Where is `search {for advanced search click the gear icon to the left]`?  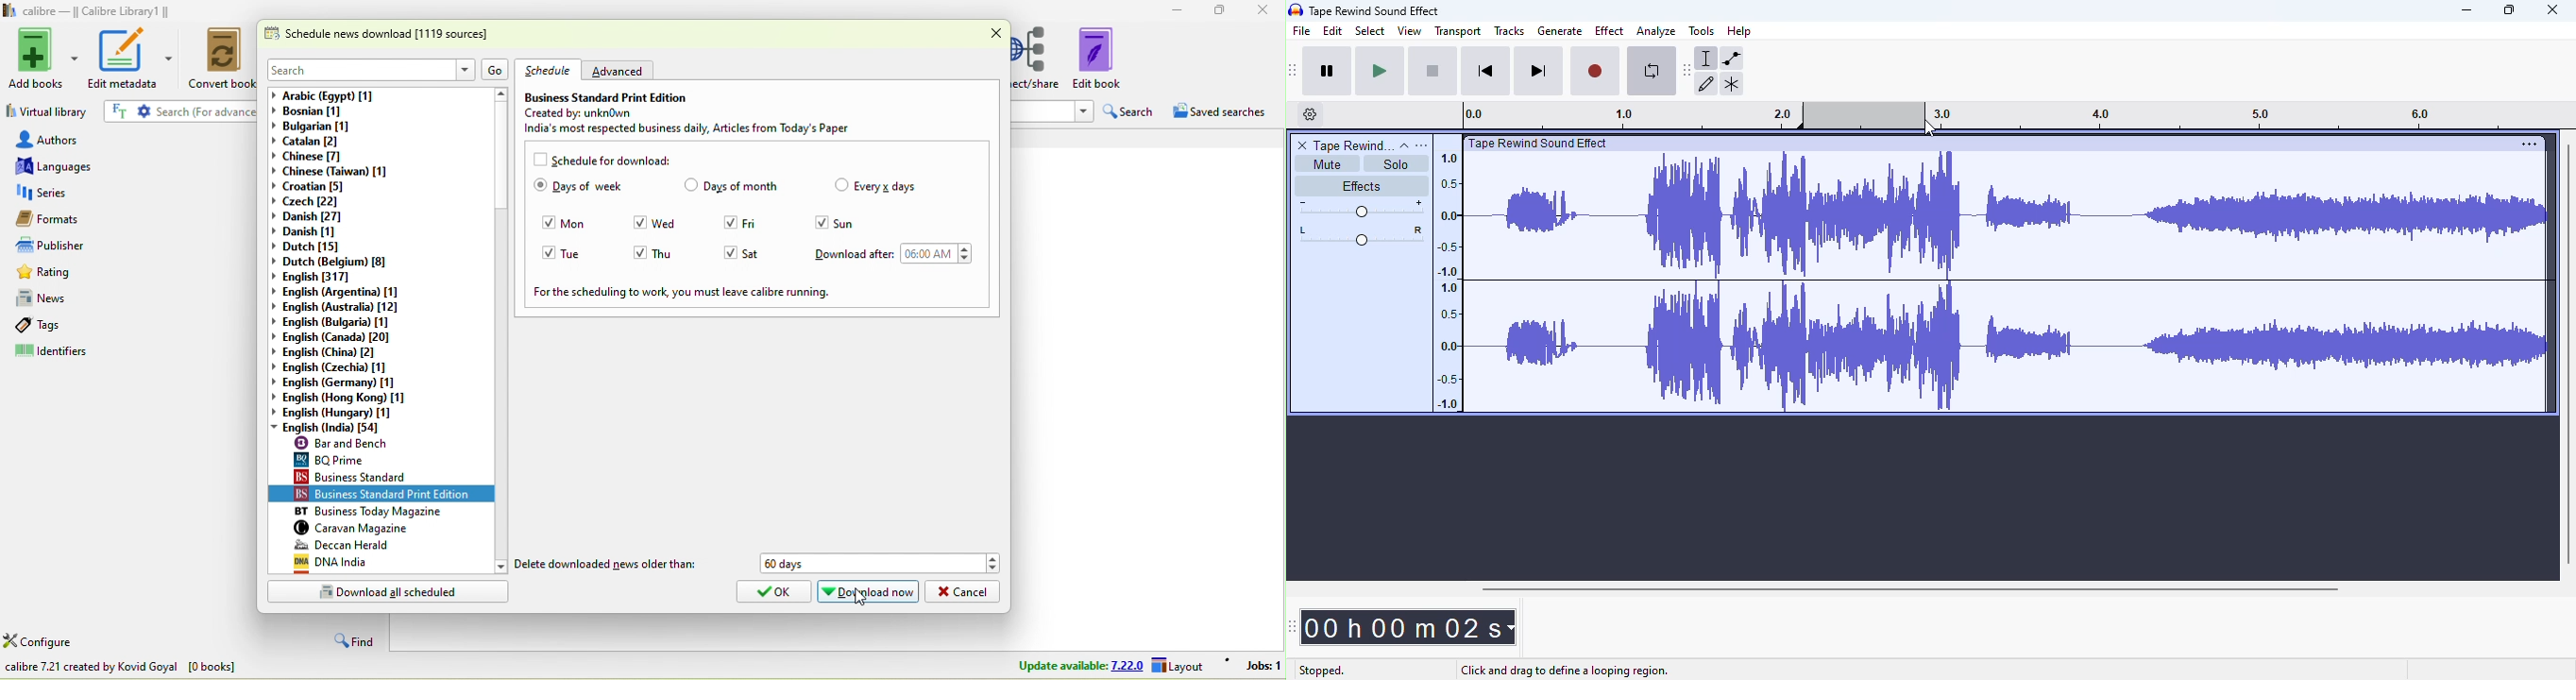
search {for advanced search click the gear icon to the left] is located at coordinates (186, 110).